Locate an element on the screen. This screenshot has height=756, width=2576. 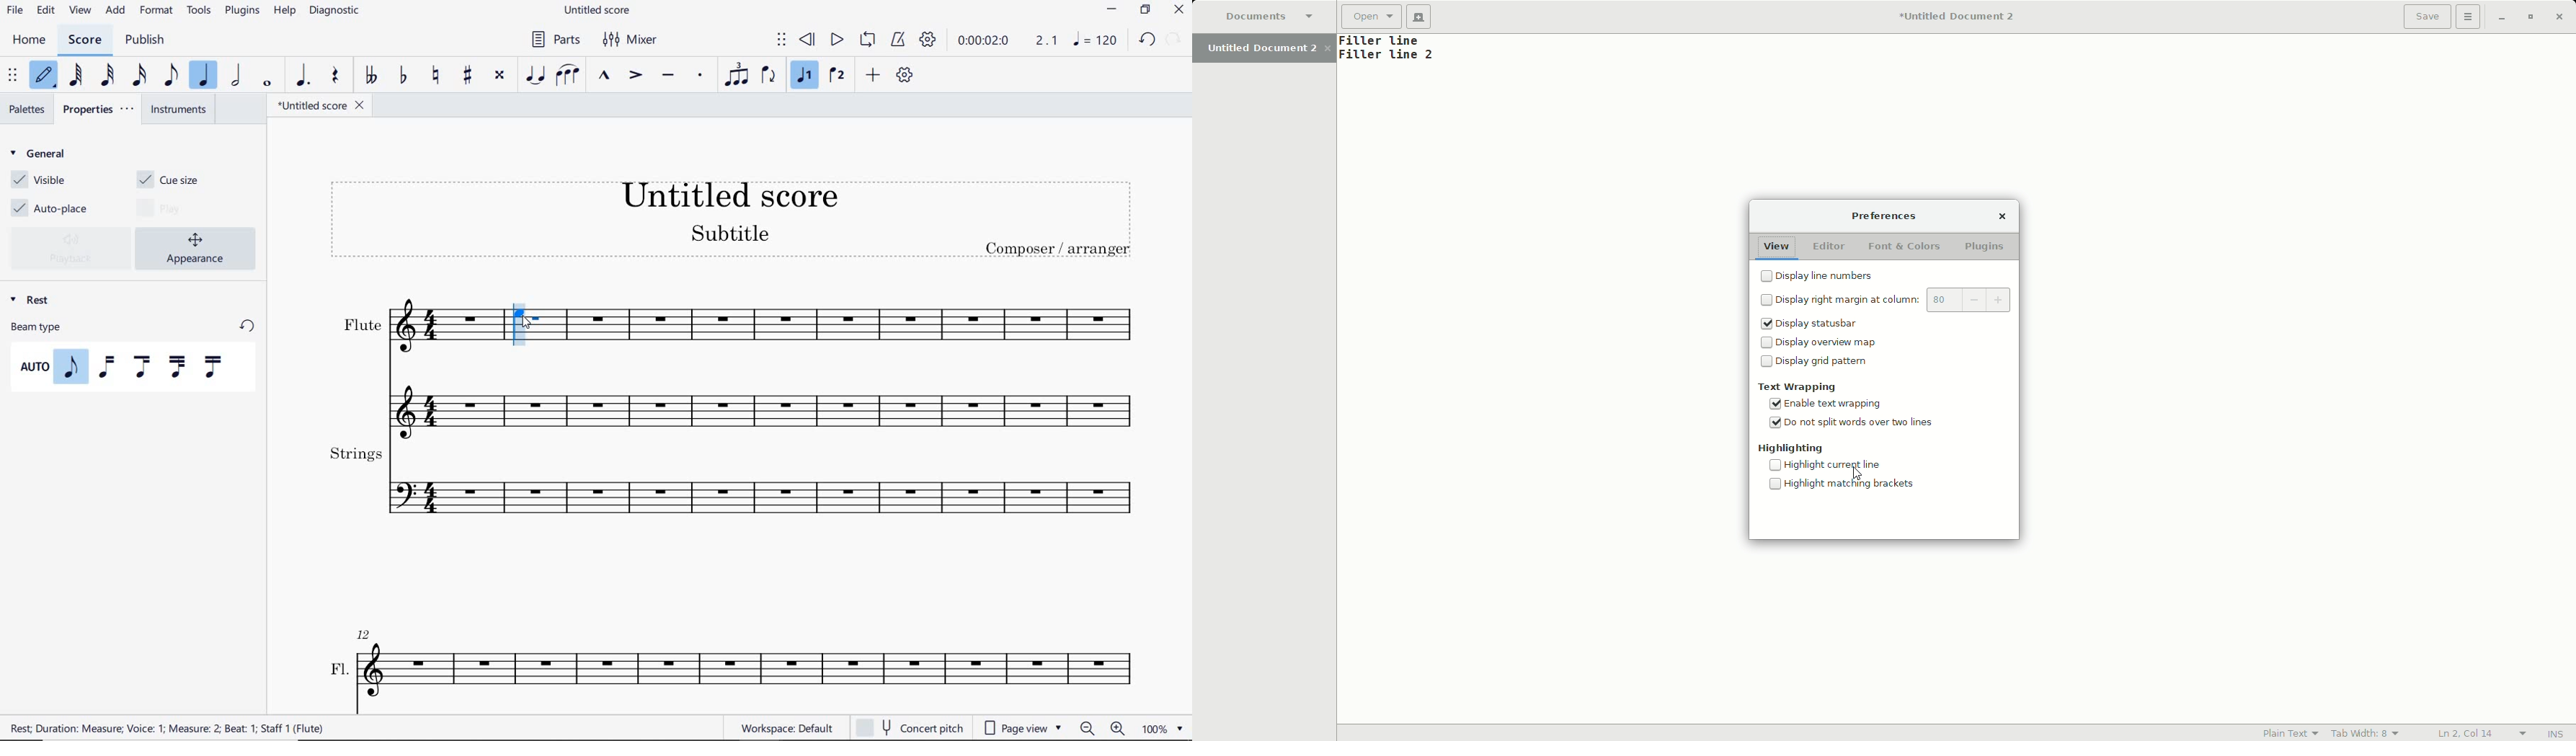
PUBLISH is located at coordinates (145, 40).